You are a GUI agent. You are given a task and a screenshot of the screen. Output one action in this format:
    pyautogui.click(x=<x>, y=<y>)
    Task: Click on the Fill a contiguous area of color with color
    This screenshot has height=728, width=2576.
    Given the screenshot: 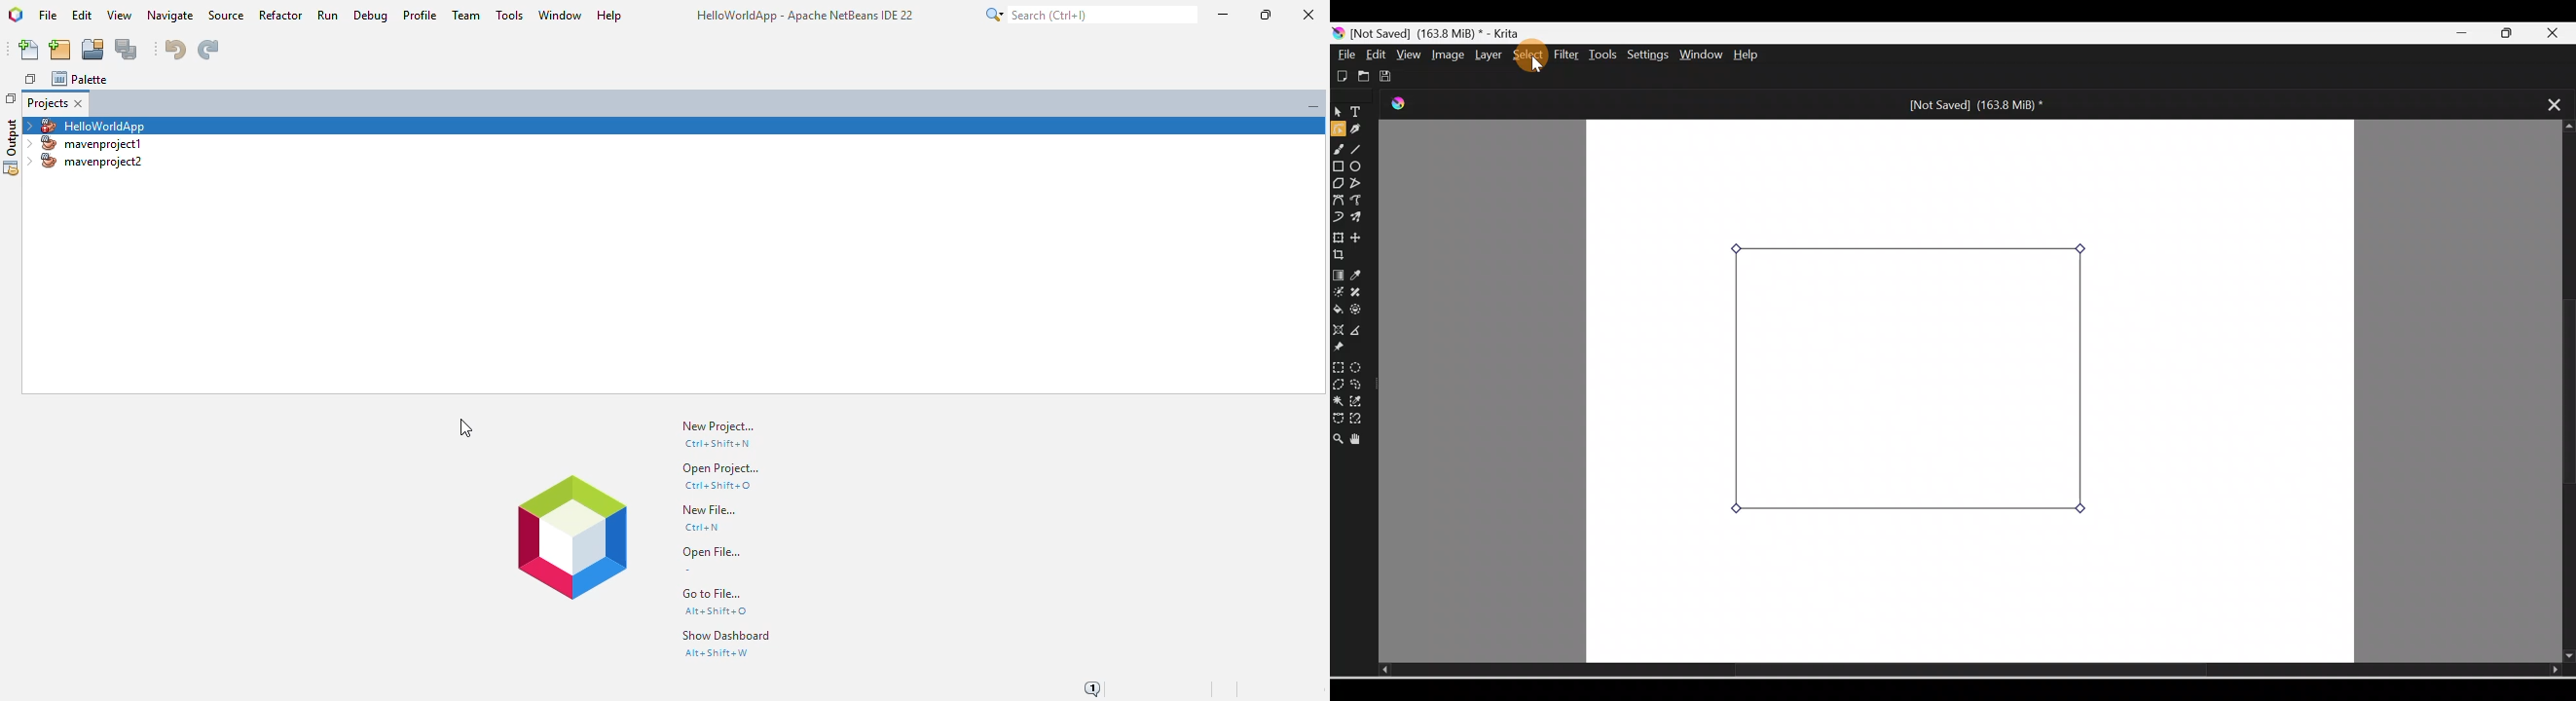 What is the action you would take?
    pyautogui.click(x=1338, y=310)
    